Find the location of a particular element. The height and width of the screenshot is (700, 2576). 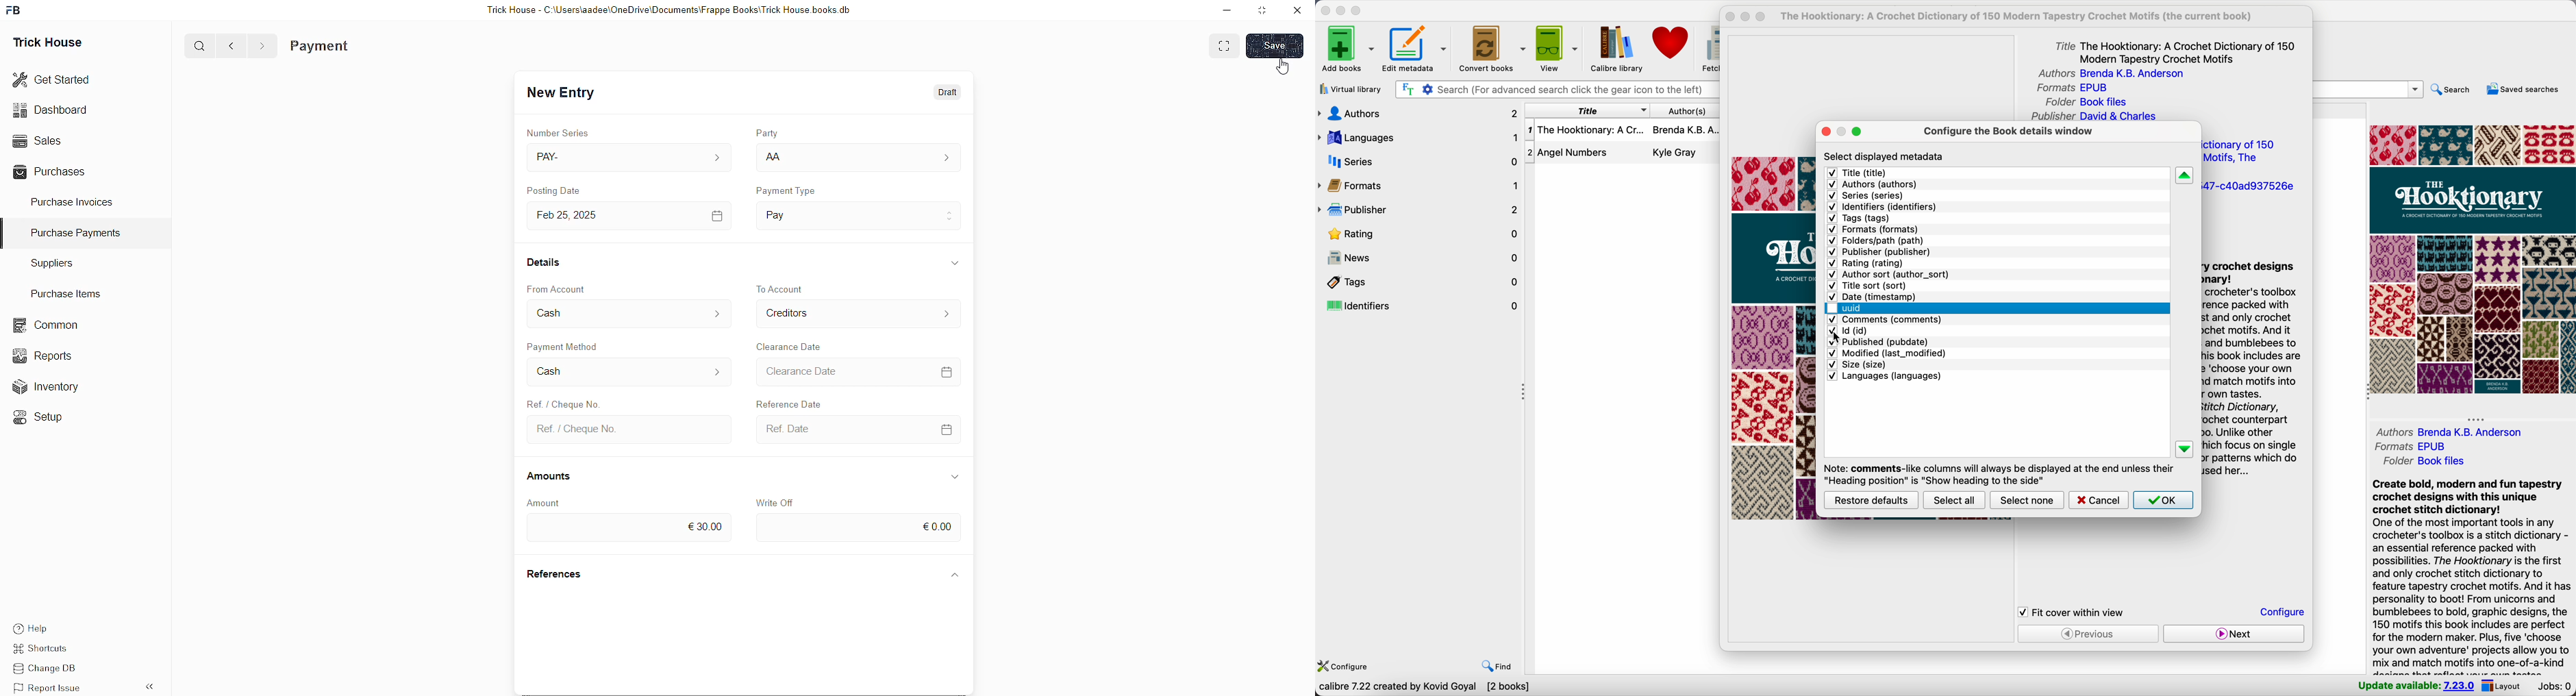

Purchase Items is located at coordinates (70, 291).